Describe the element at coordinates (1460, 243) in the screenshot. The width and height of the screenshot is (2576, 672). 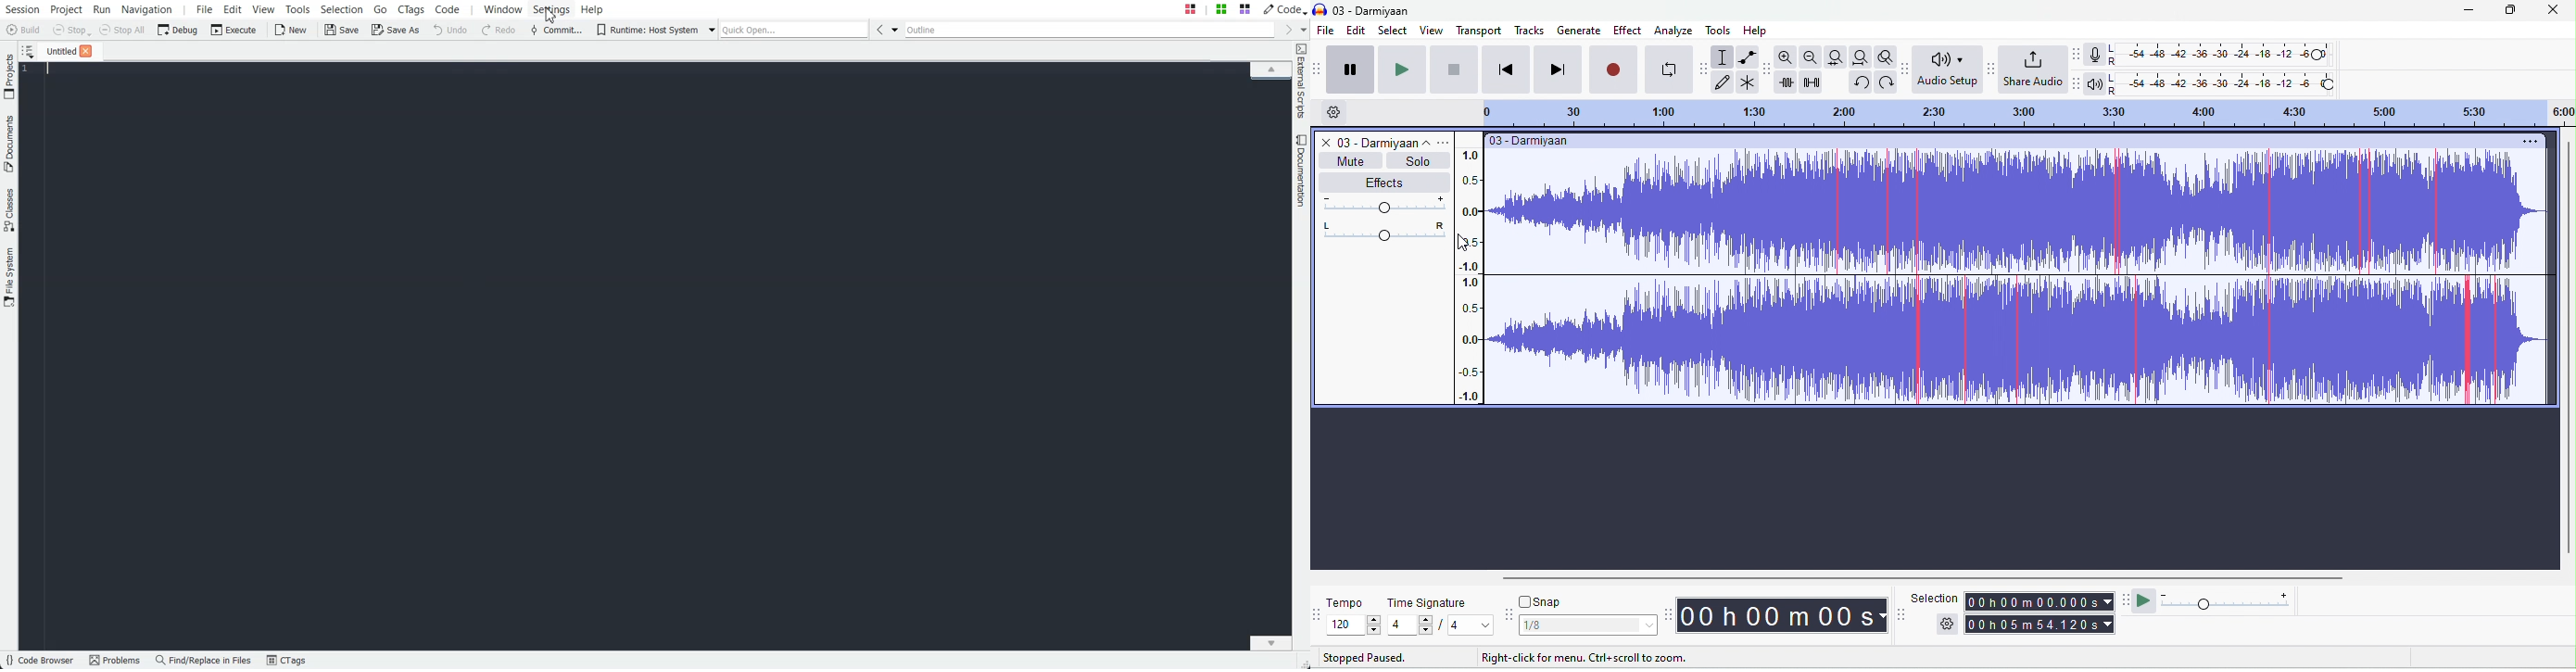
I see `cursor` at that location.